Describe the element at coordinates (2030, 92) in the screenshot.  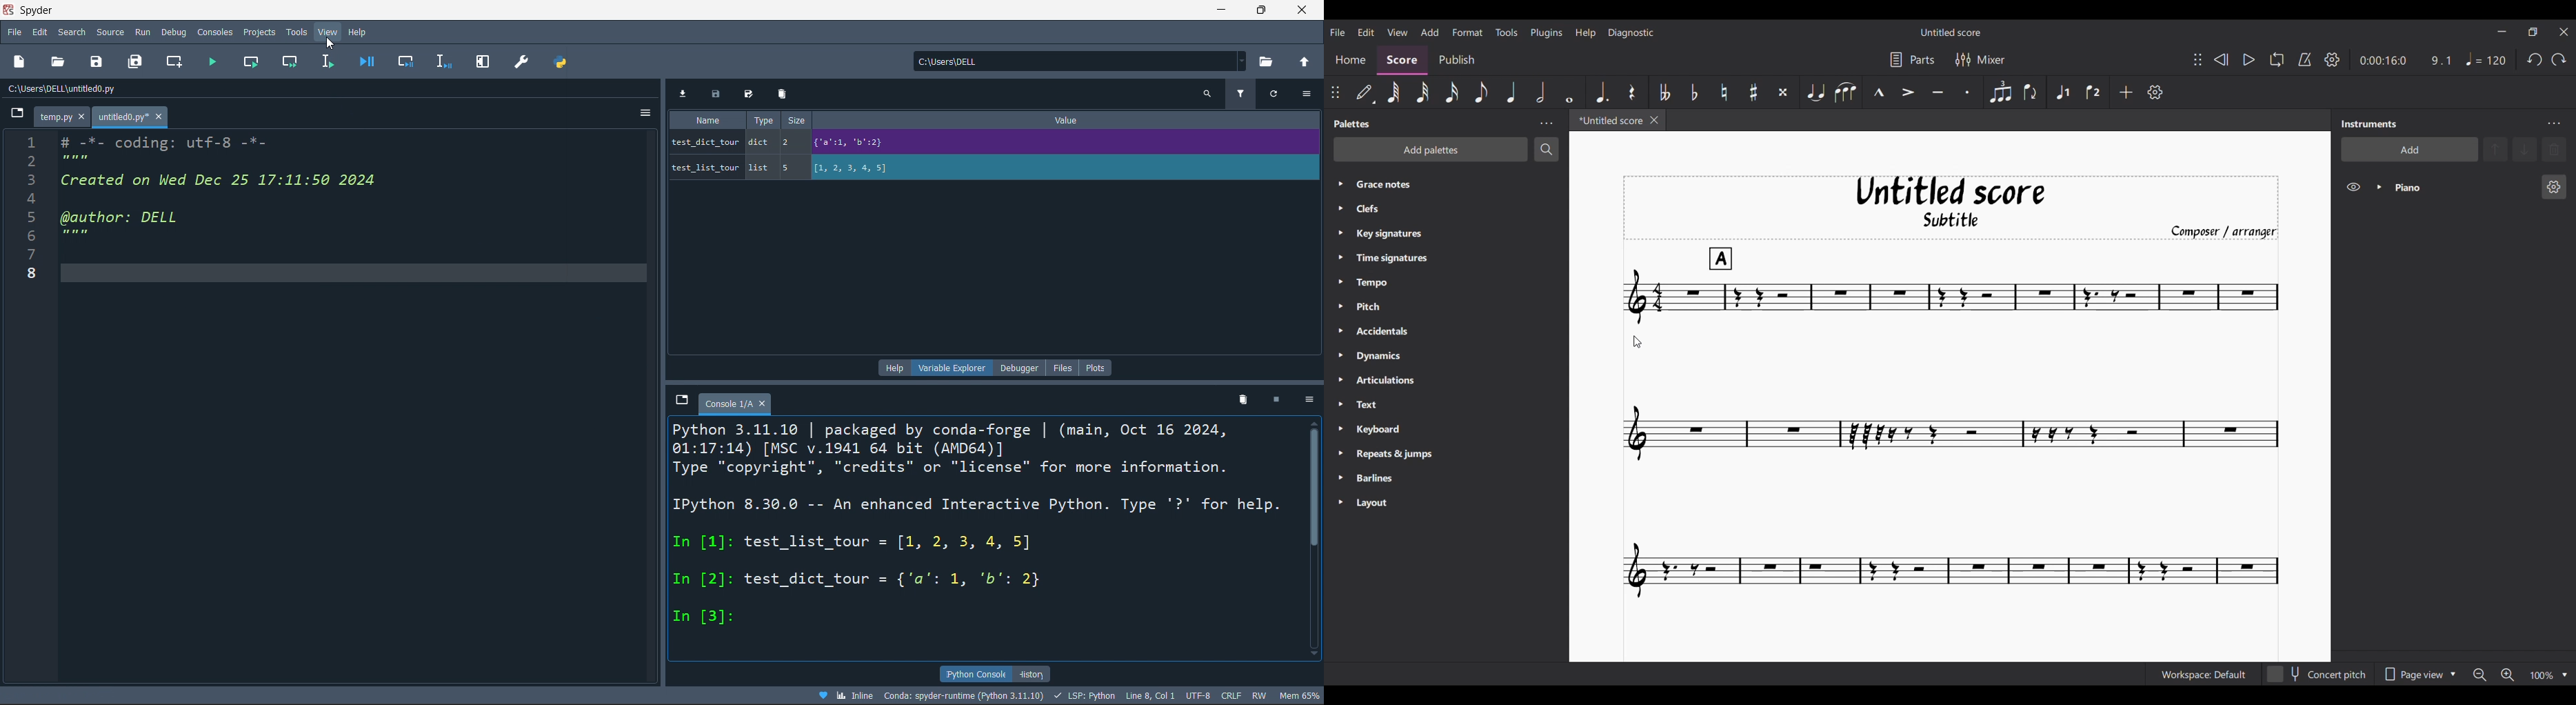
I see `Flip direction` at that location.